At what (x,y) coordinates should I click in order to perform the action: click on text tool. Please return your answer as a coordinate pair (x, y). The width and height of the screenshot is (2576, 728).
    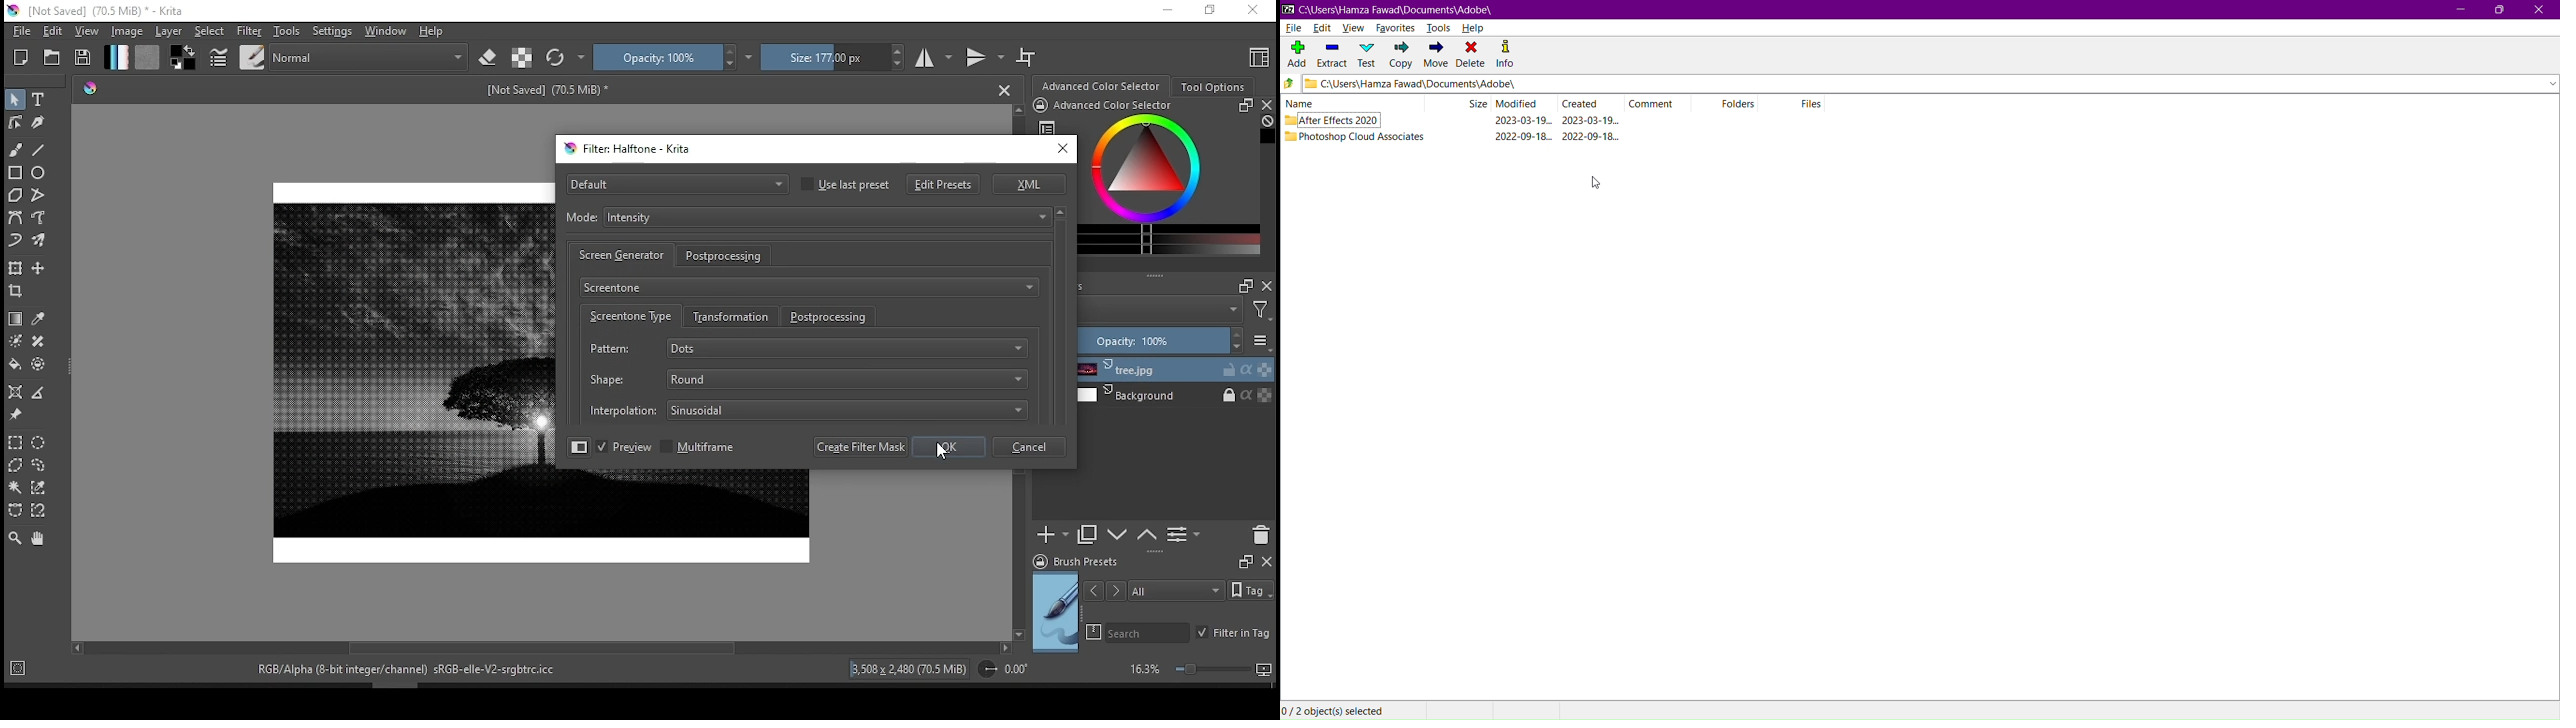
    Looking at the image, I should click on (40, 99).